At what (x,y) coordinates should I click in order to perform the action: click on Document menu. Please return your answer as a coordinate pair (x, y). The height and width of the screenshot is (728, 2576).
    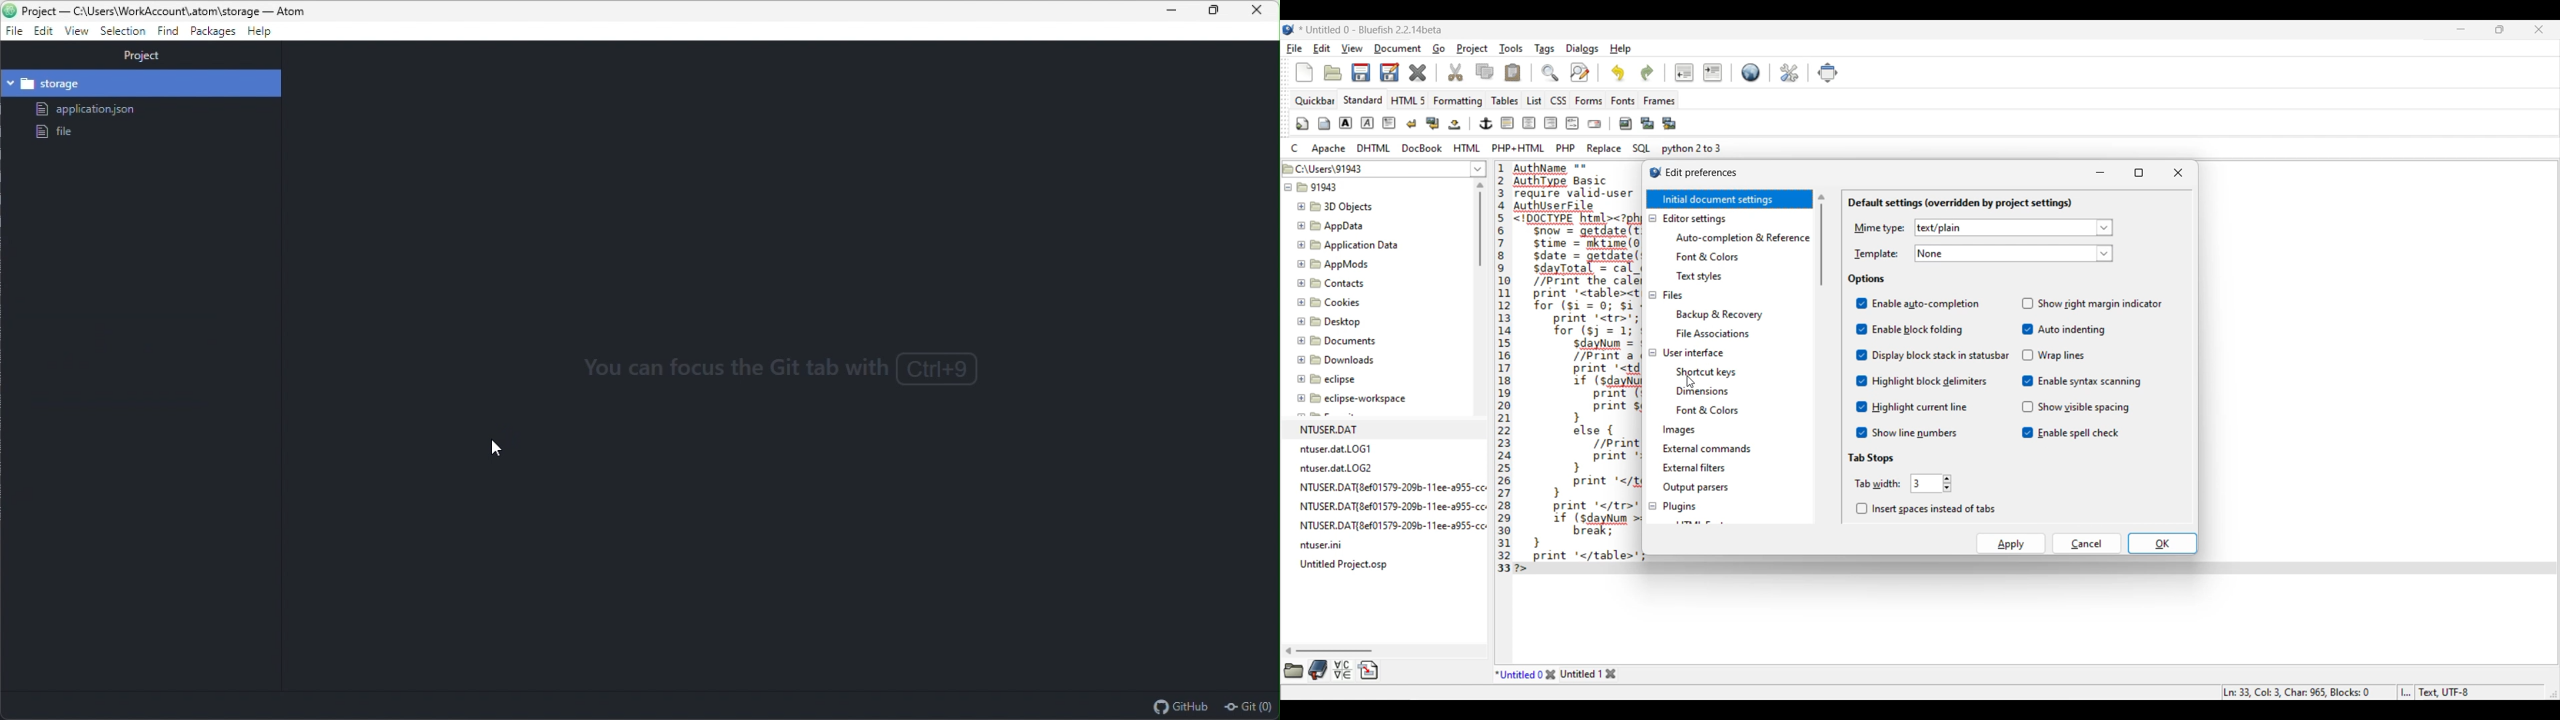
    Looking at the image, I should click on (1398, 49).